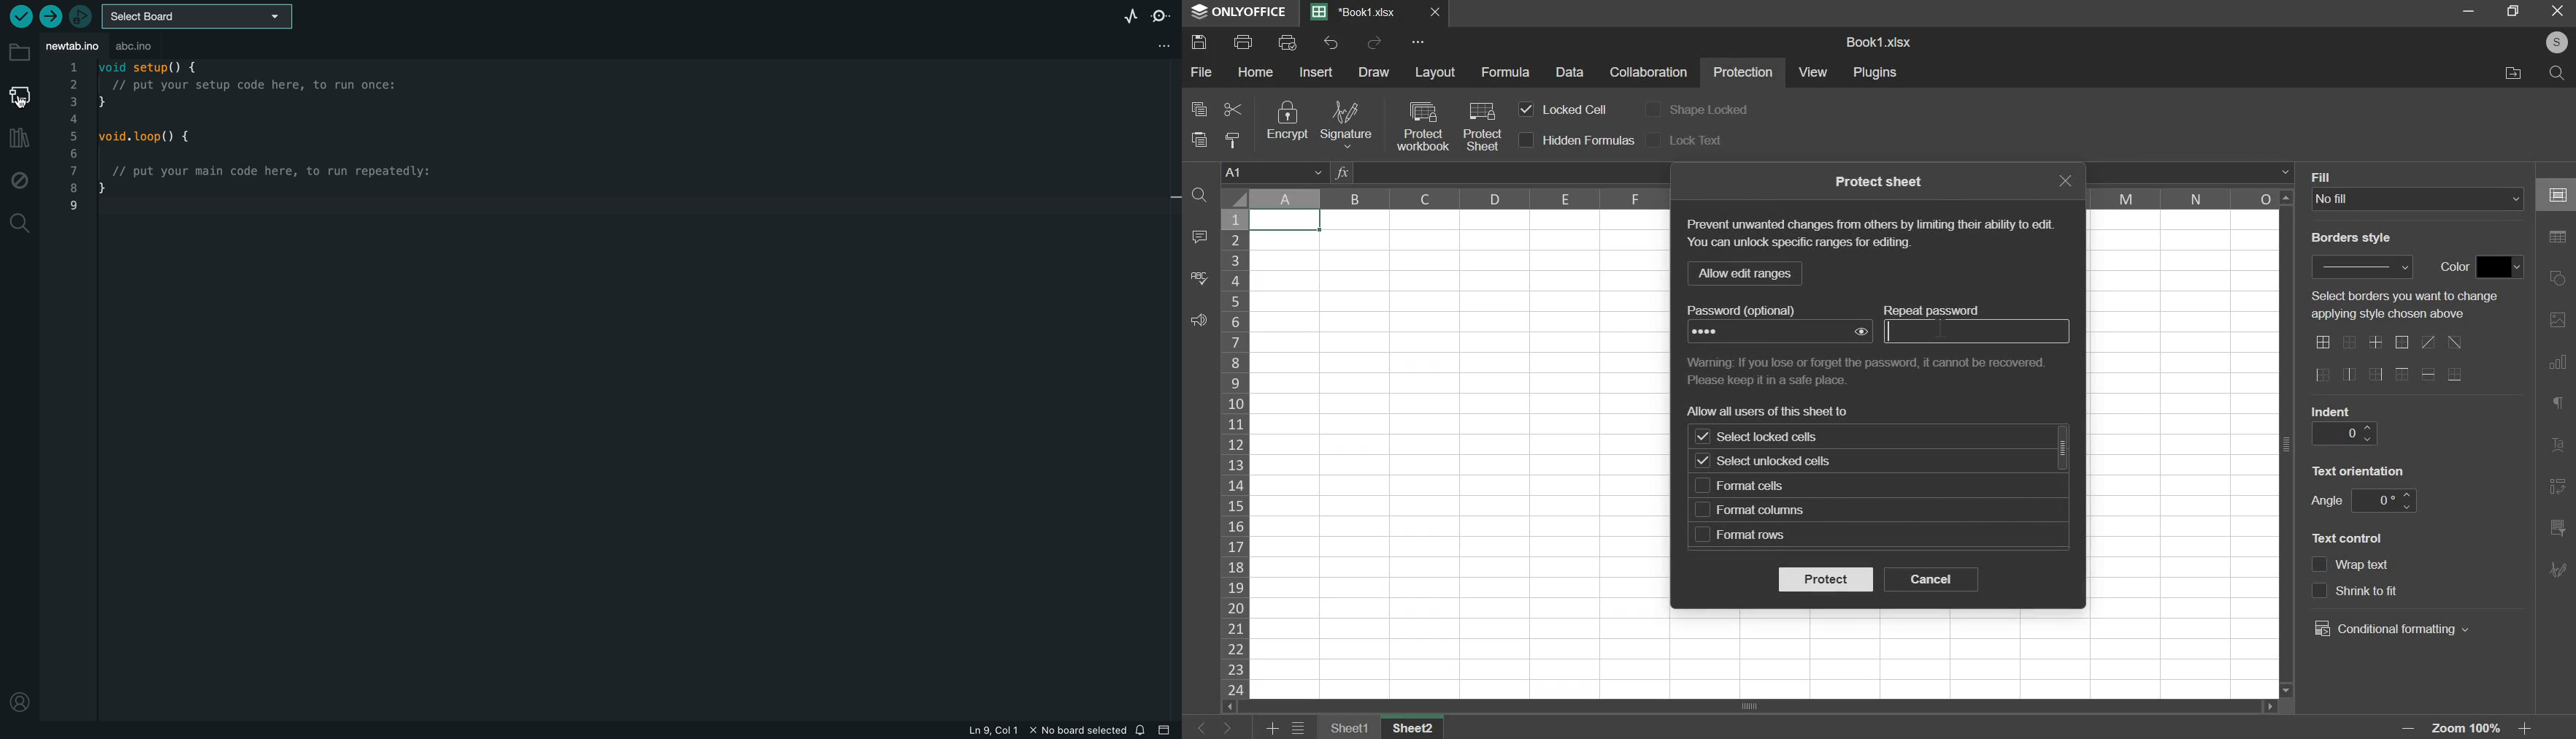  What do you see at coordinates (2320, 565) in the screenshot?
I see `checkbox` at bounding box center [2320, 565].